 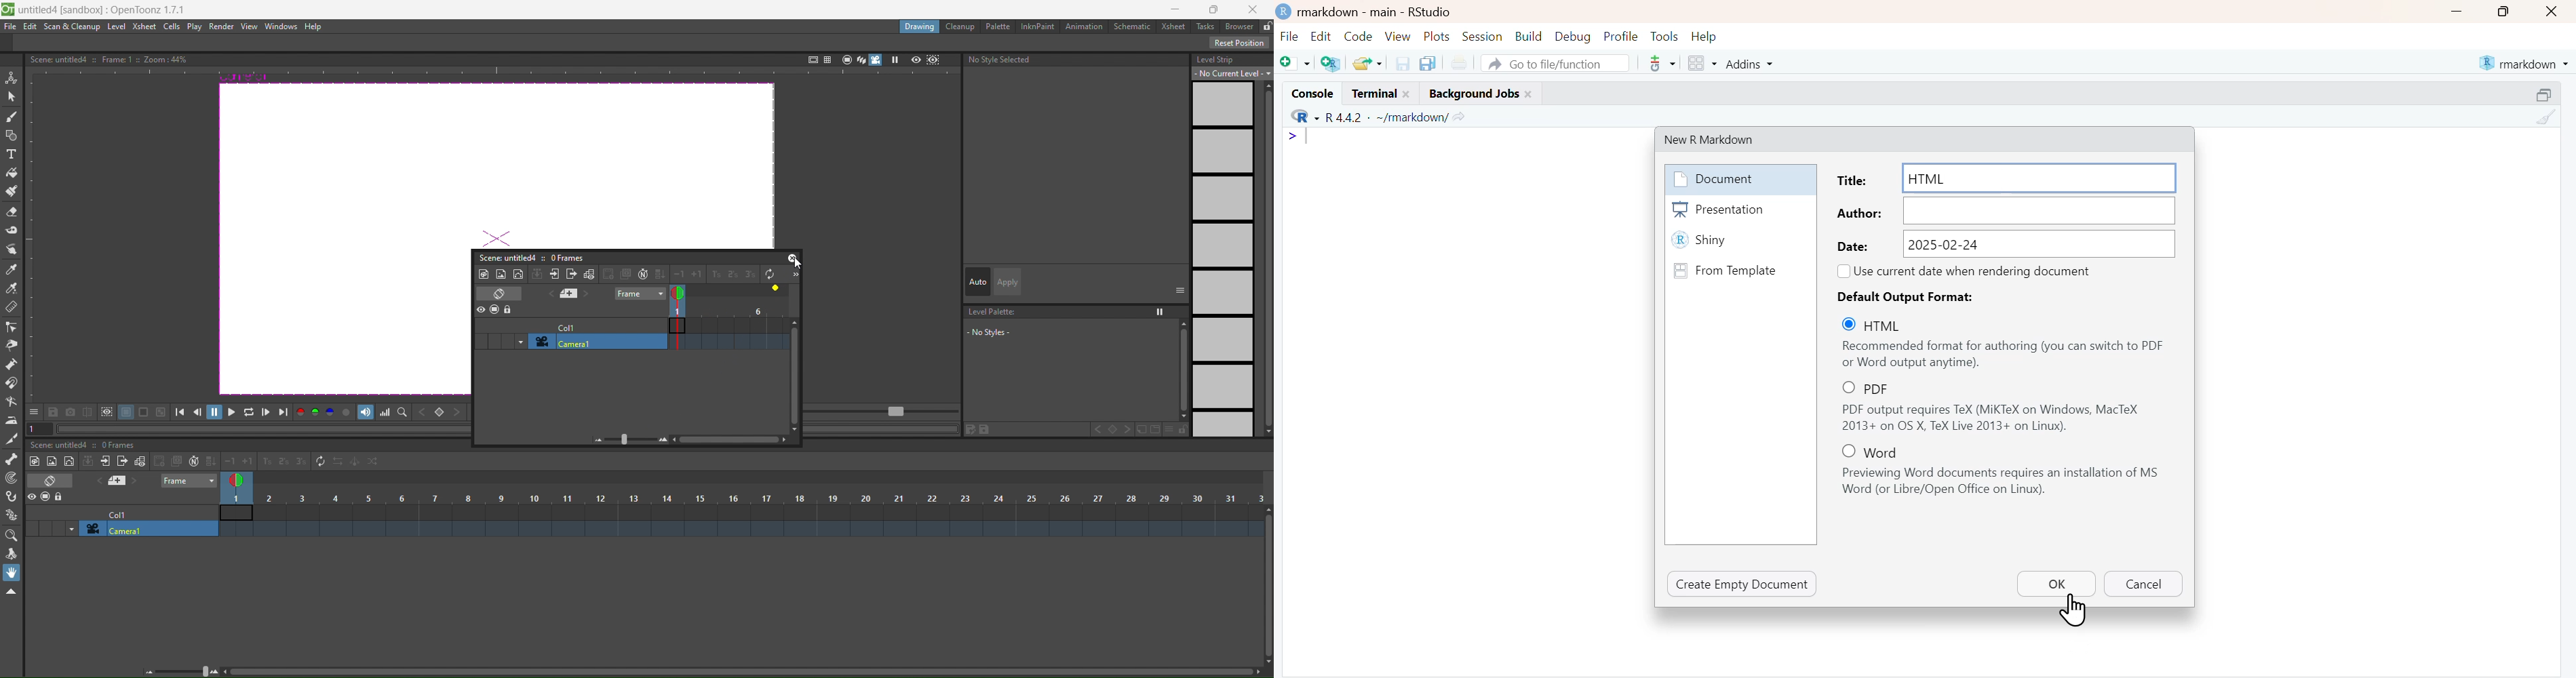 I want to click on Shiny, so click(x=1740, y=241).